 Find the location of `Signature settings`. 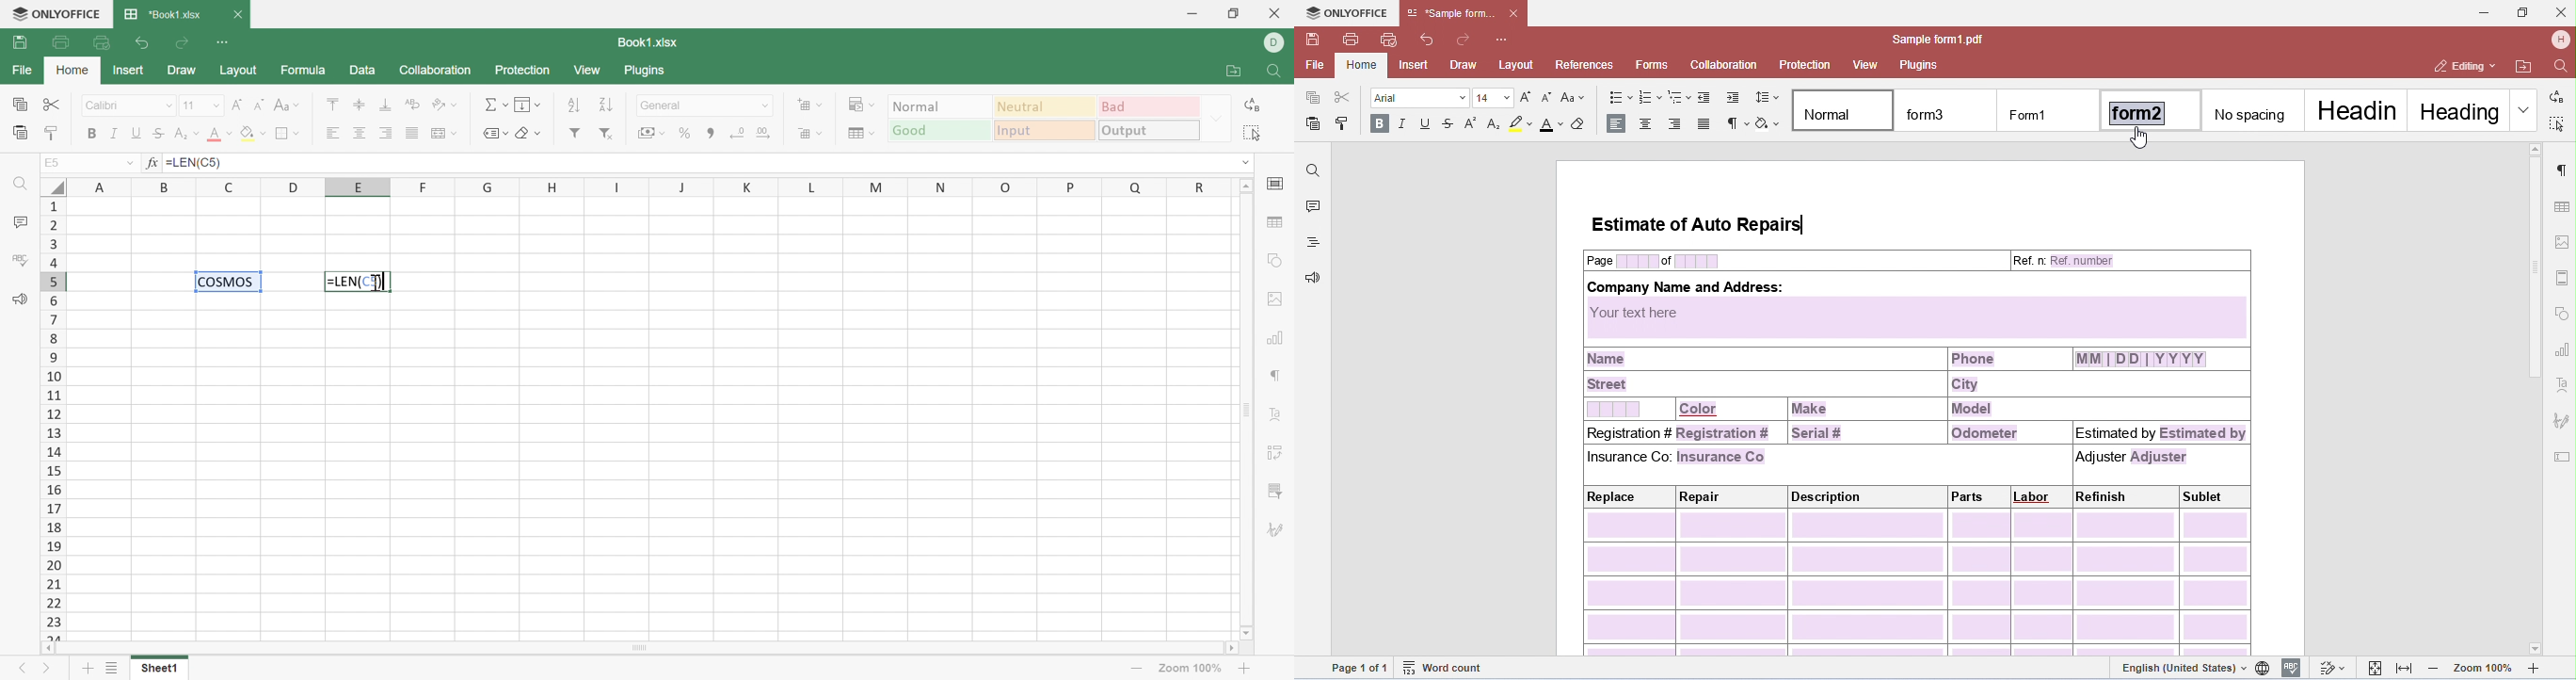

Signature settings is located at coordinates (1276, 530).